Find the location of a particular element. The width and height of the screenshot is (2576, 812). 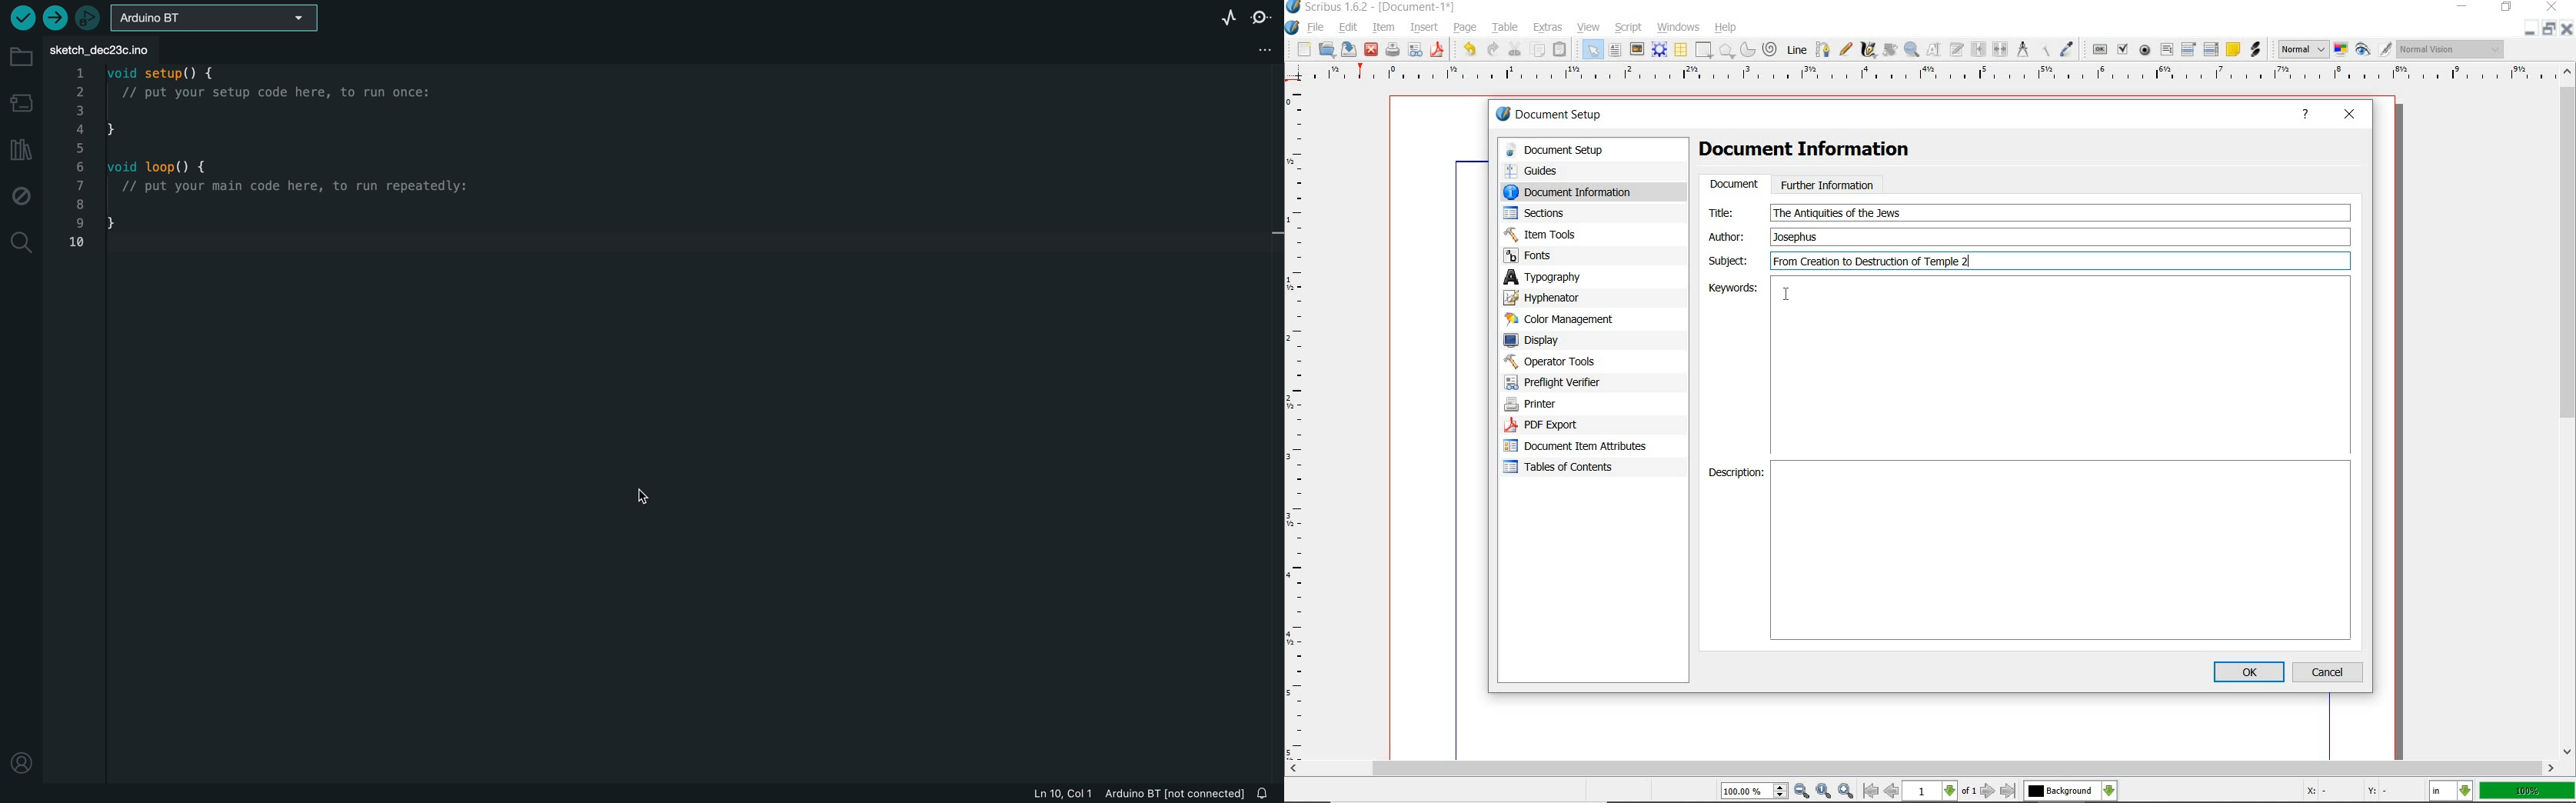

pdf radio button is located at coordinates (2145, 50).